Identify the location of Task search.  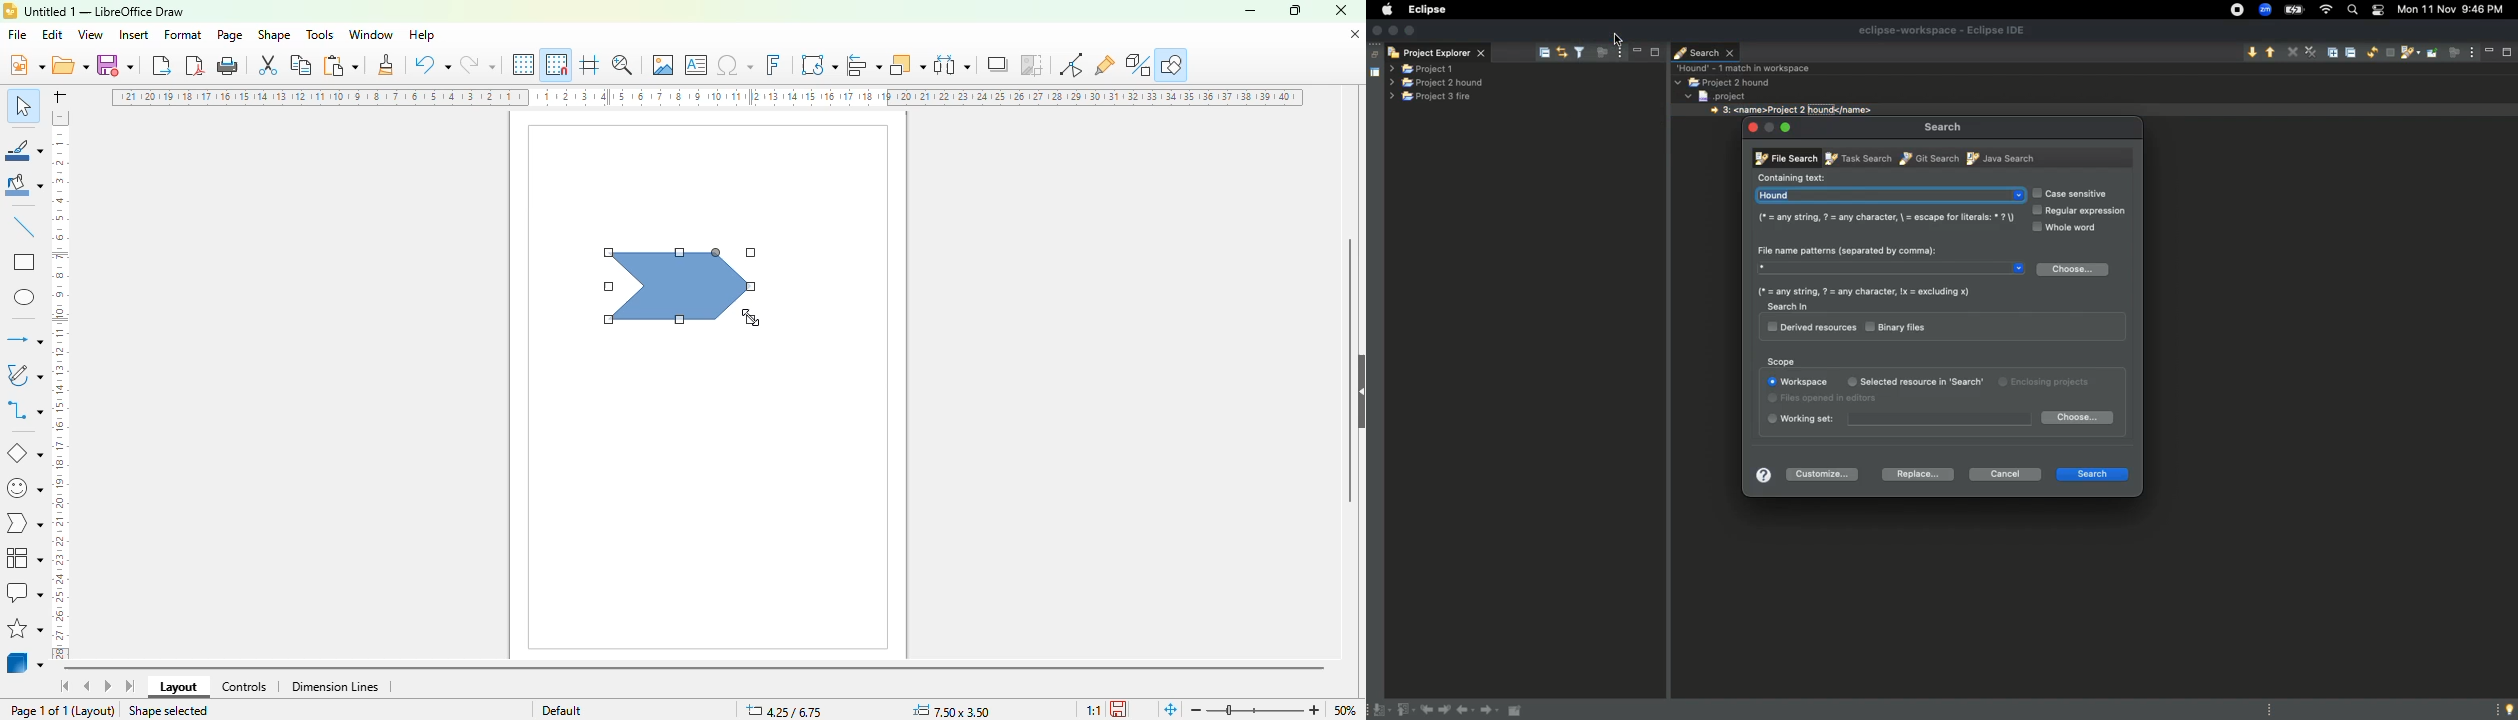
(1855, 158).